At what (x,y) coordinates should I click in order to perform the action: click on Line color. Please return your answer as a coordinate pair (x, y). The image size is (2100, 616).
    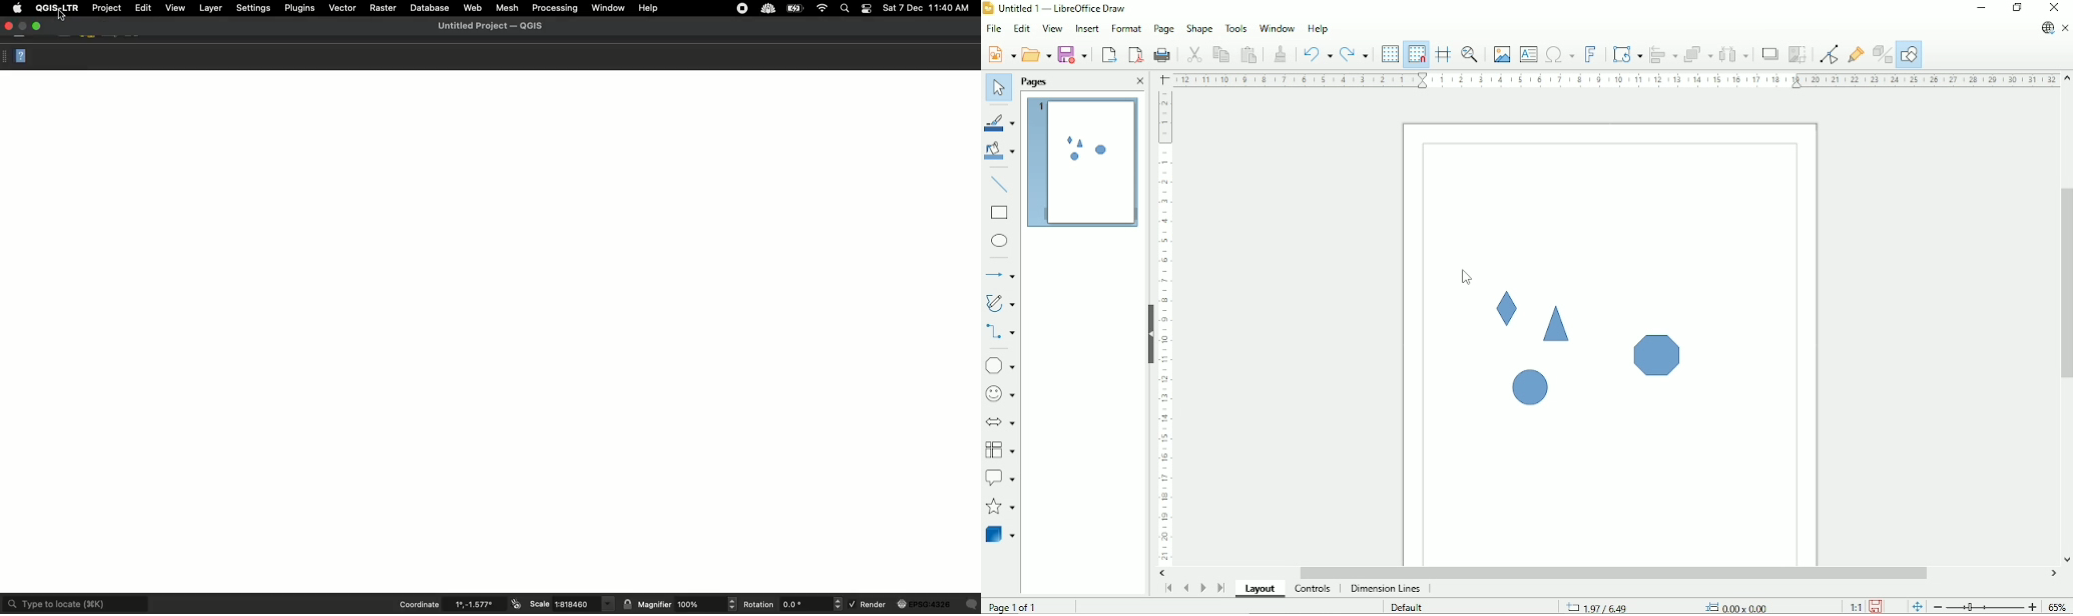
    Looking at the image, I should click on (1002, 123).